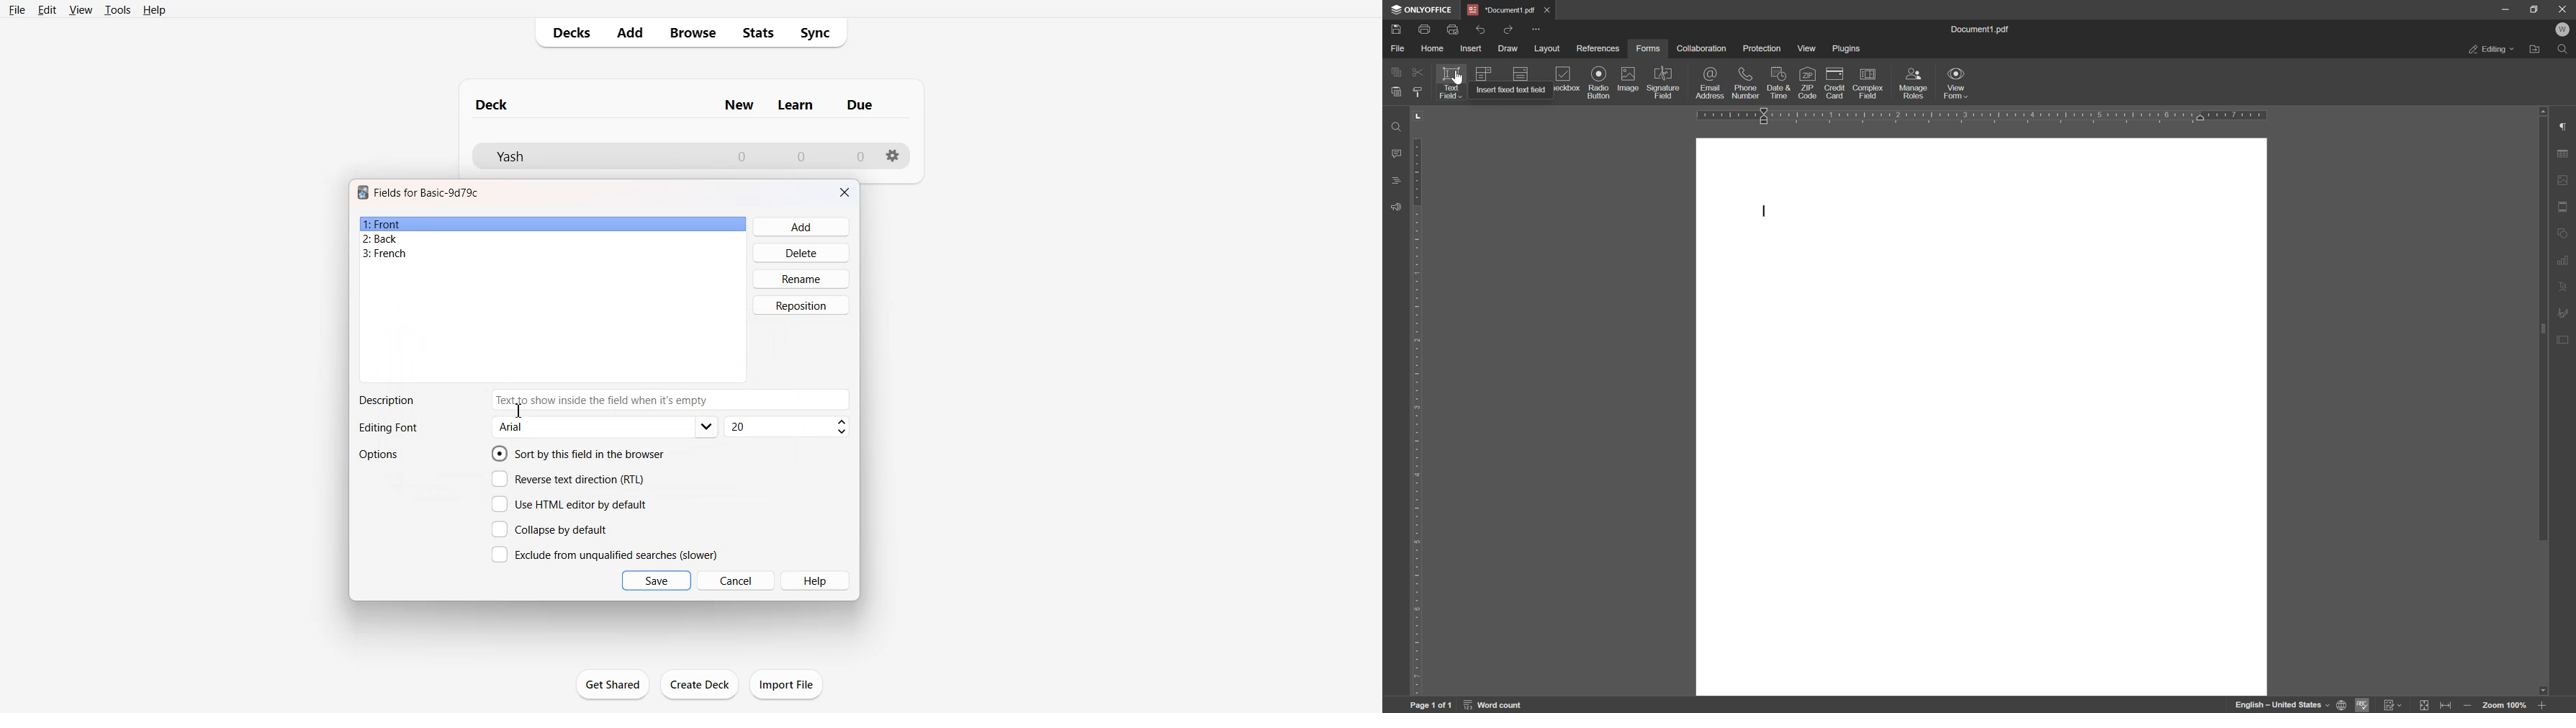 Image resolution: width=2576 pixels, height=728 pixels. What do you see at coordinates (801, 156) in the screenshot?
I see `Number of Learn cards` at bounding box center [801, 156].